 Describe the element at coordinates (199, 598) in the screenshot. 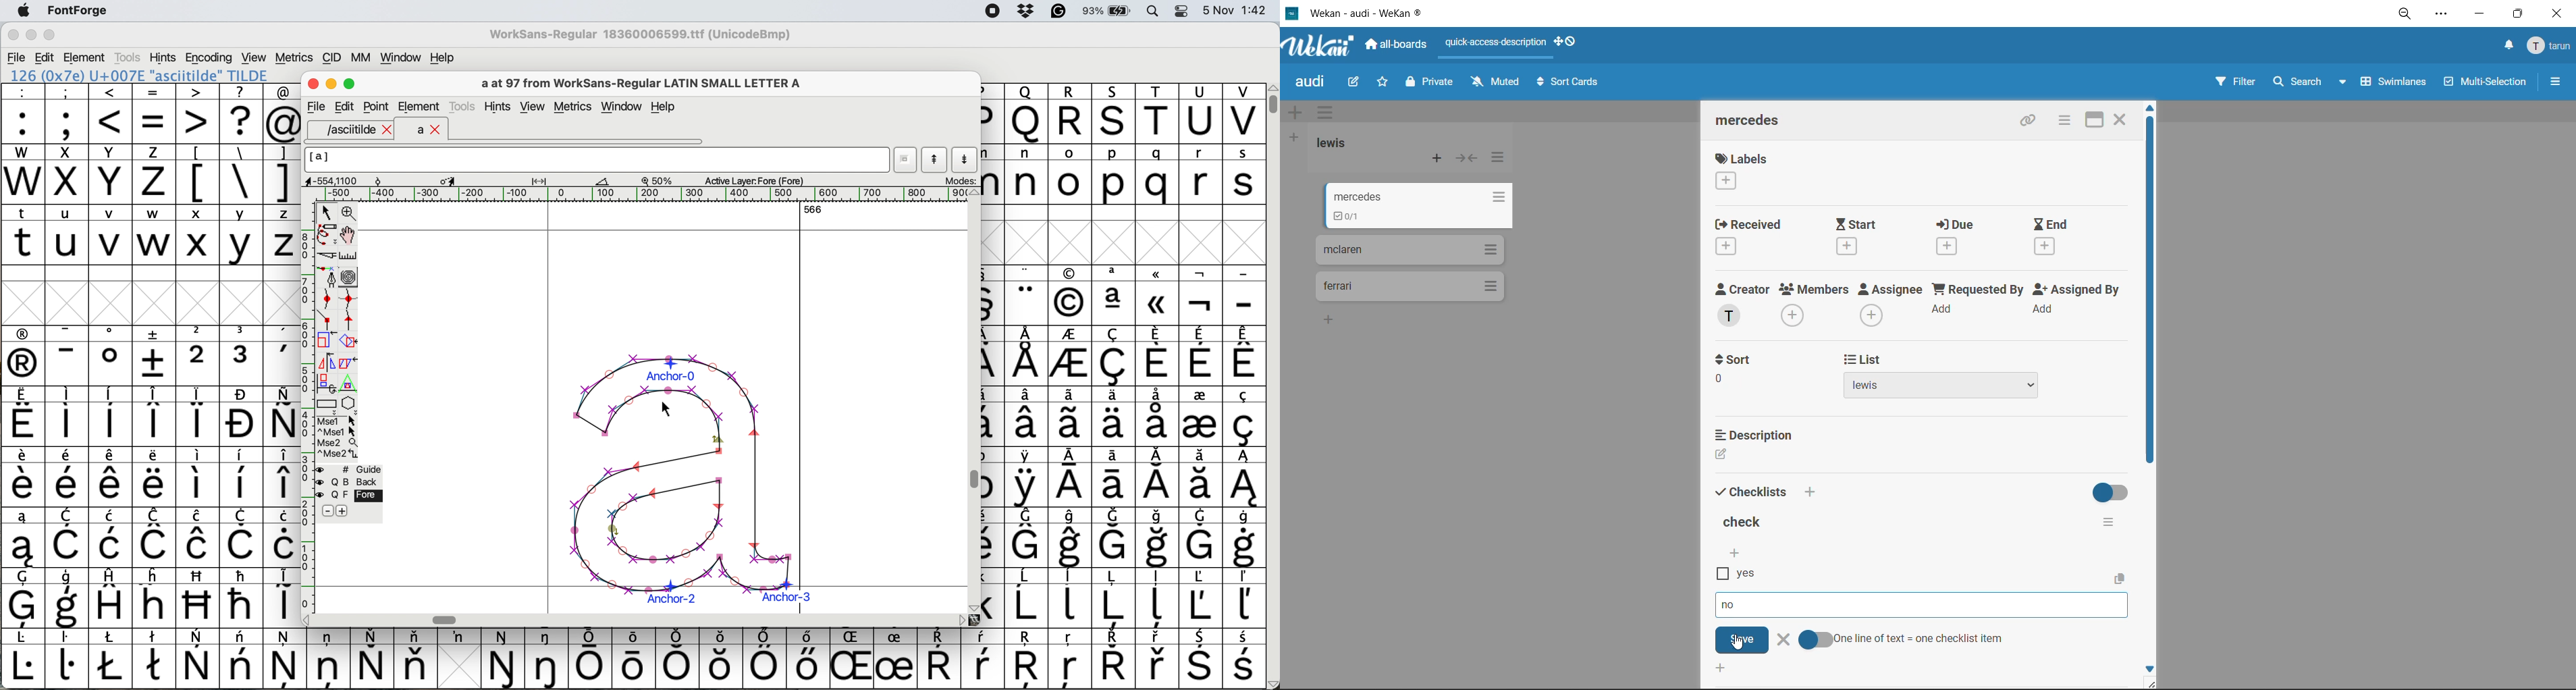

I see `` at that location.